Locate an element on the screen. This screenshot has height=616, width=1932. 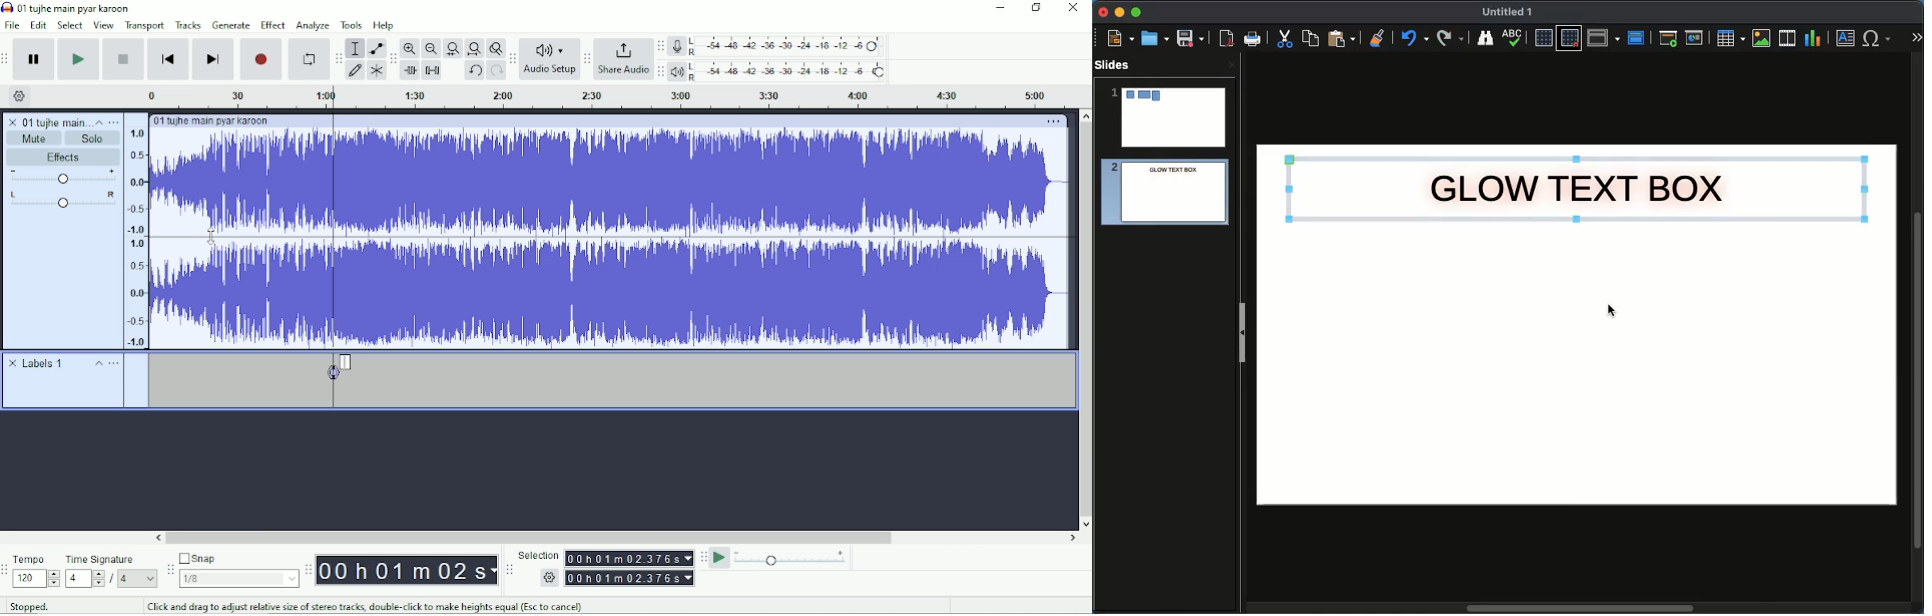
Playback meter is located at coordinates (779, 71).